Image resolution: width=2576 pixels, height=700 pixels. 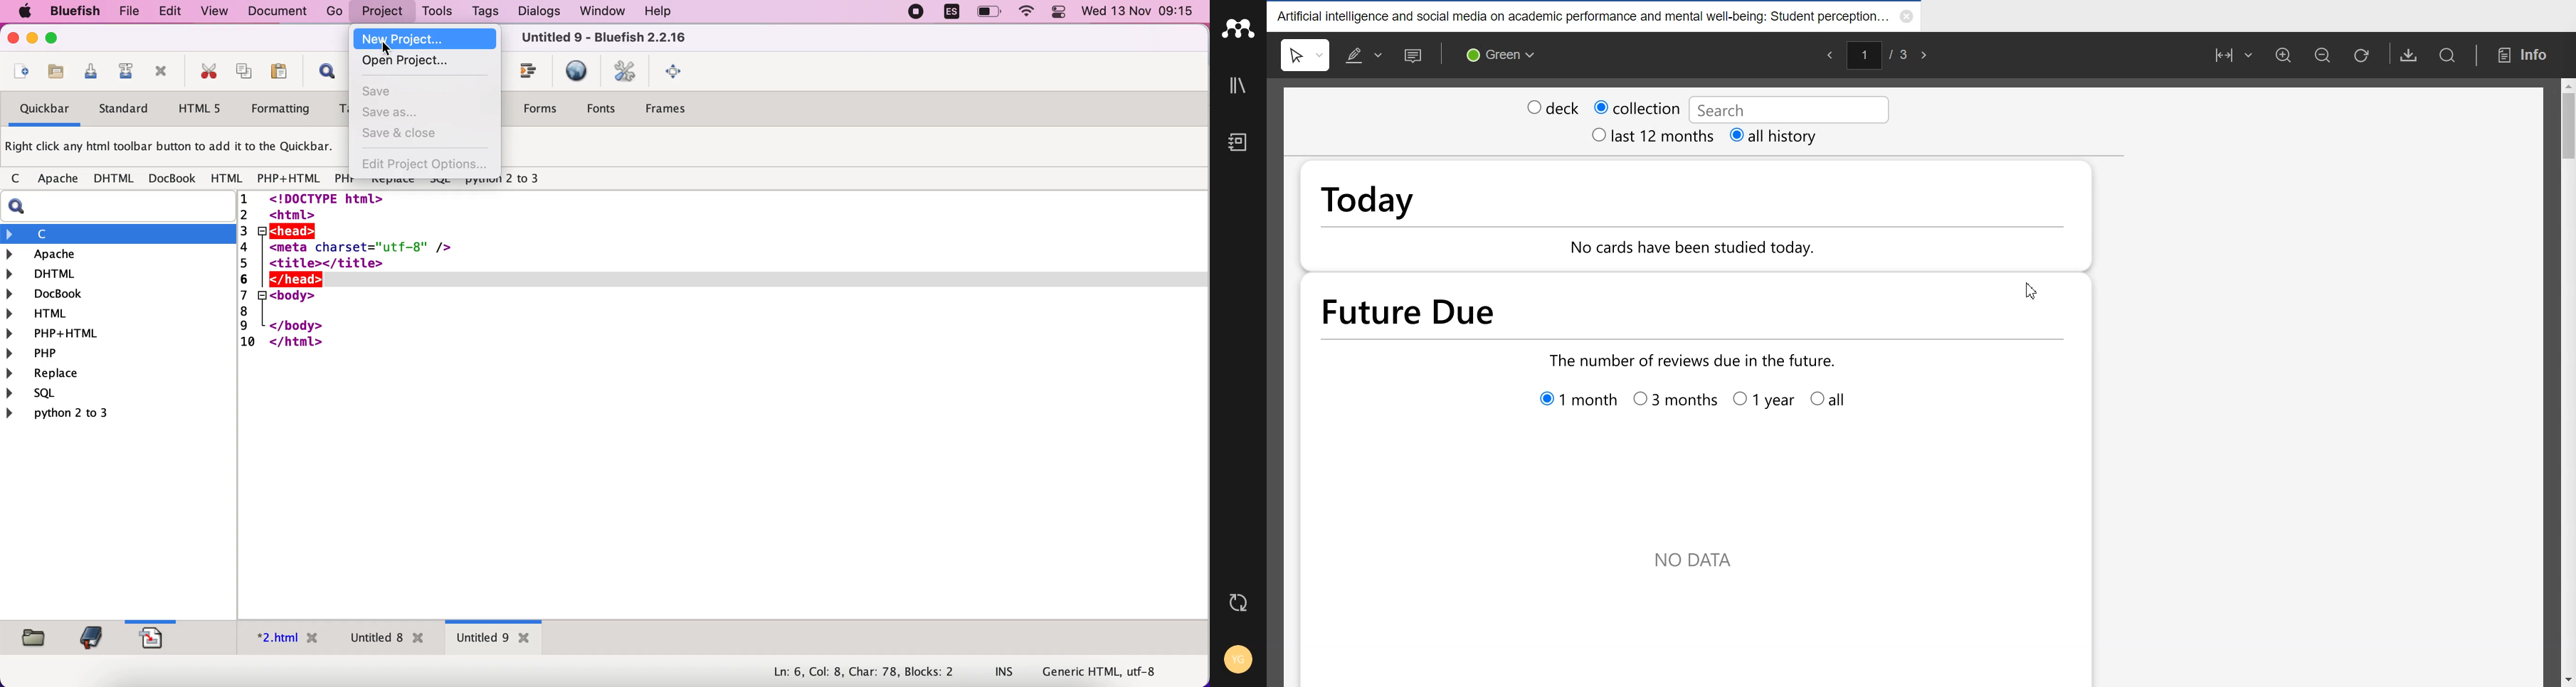 What do you see at coordinates (122, 206) in the screenshot?
I see `search` at bounding box center [122, 206].